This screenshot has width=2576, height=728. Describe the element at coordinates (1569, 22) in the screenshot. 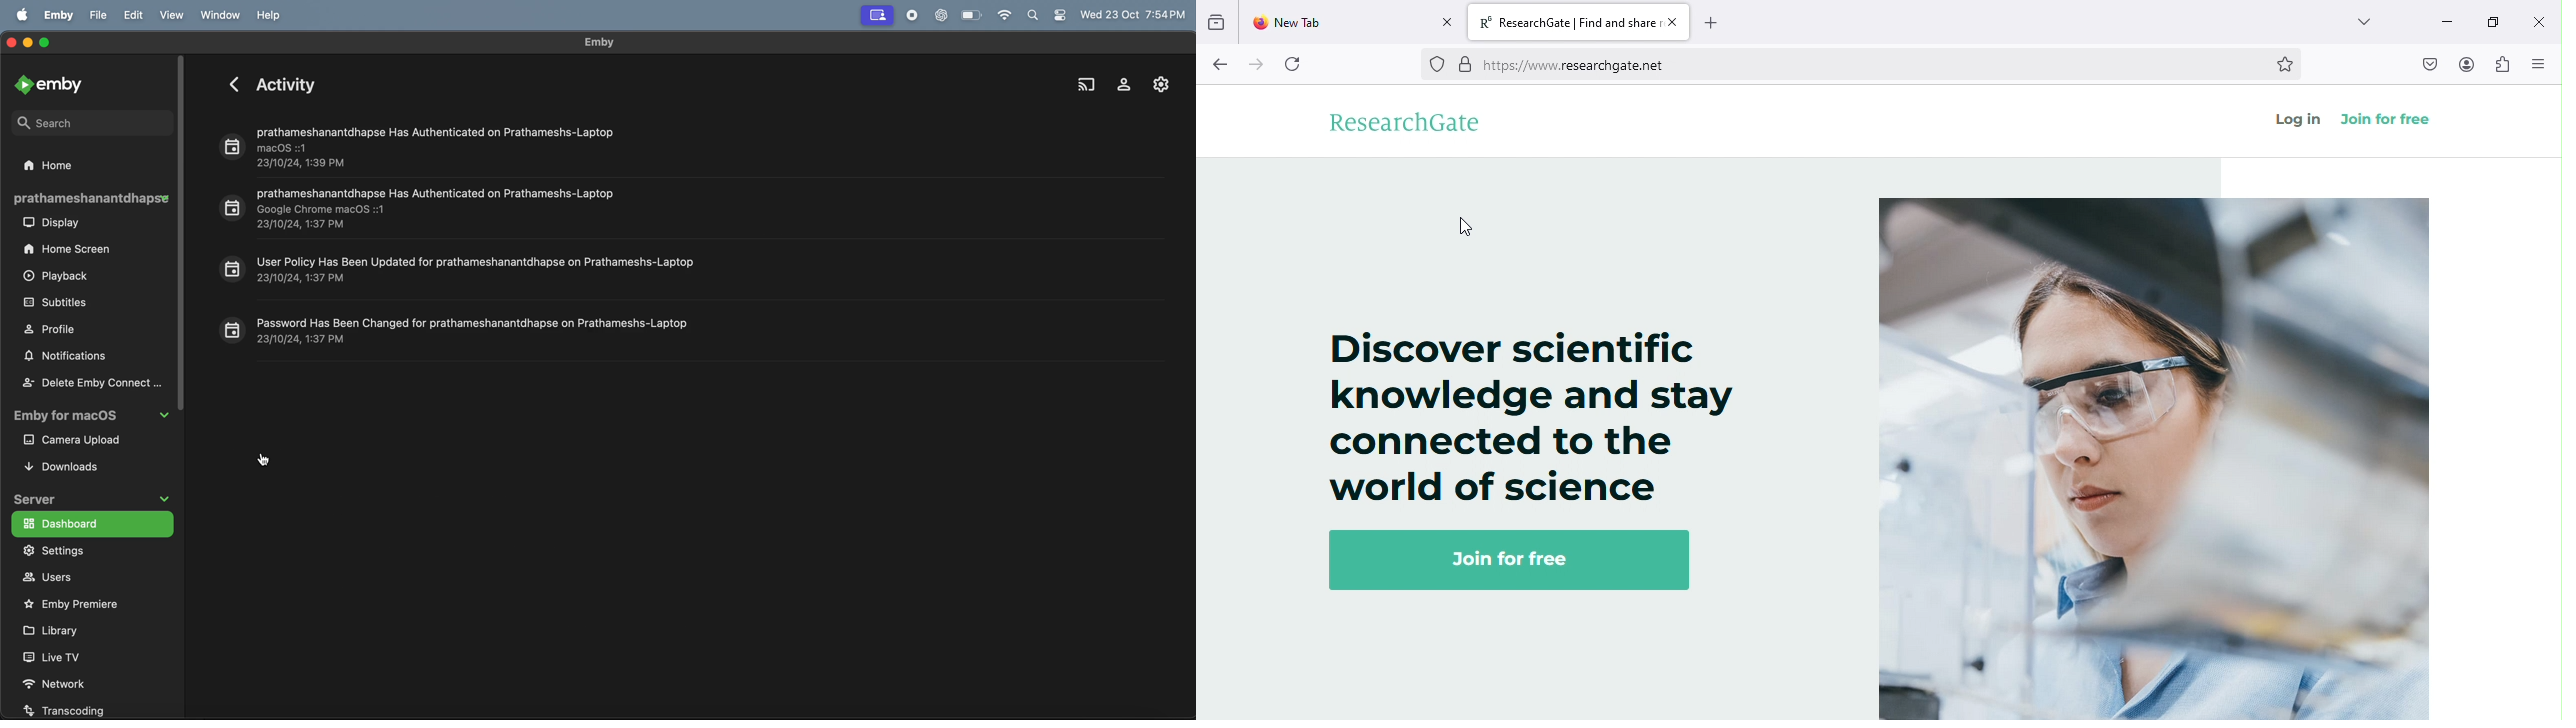

I see `R® ResearchGate | Find and share` at that location.